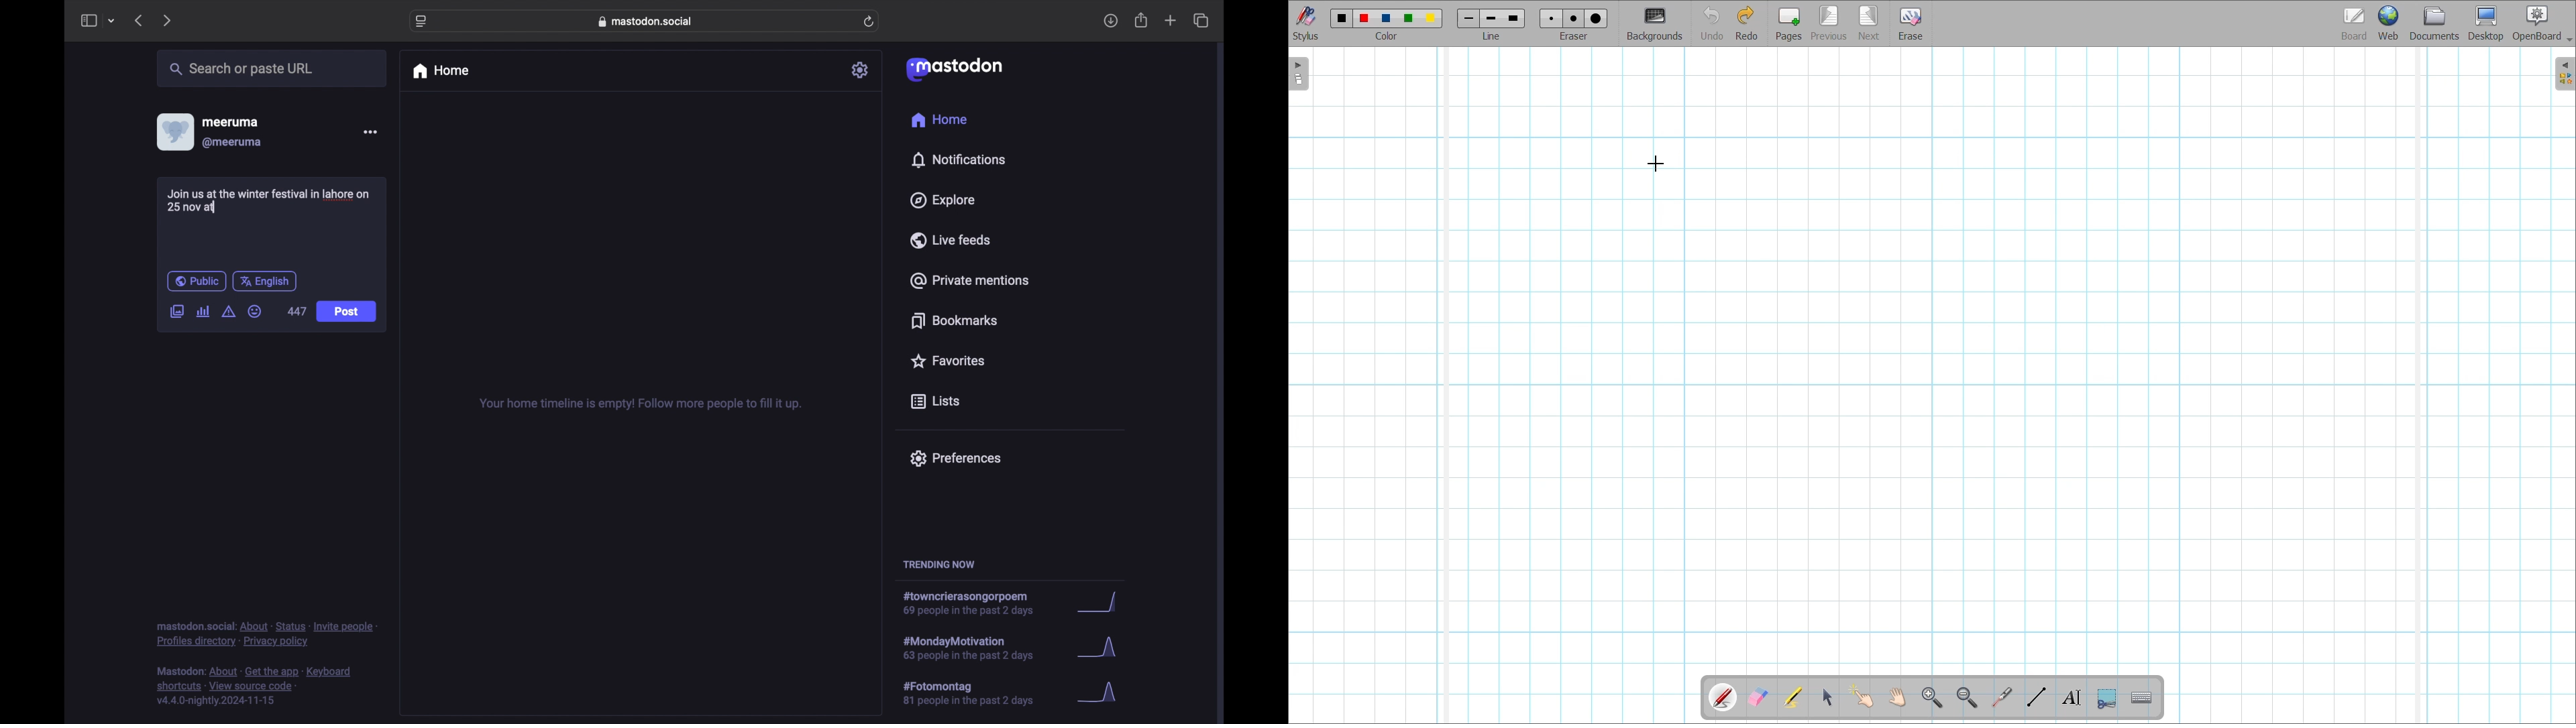 This screenshot has height=728, width=2576. I want to click on favorites, so click(947, 361).